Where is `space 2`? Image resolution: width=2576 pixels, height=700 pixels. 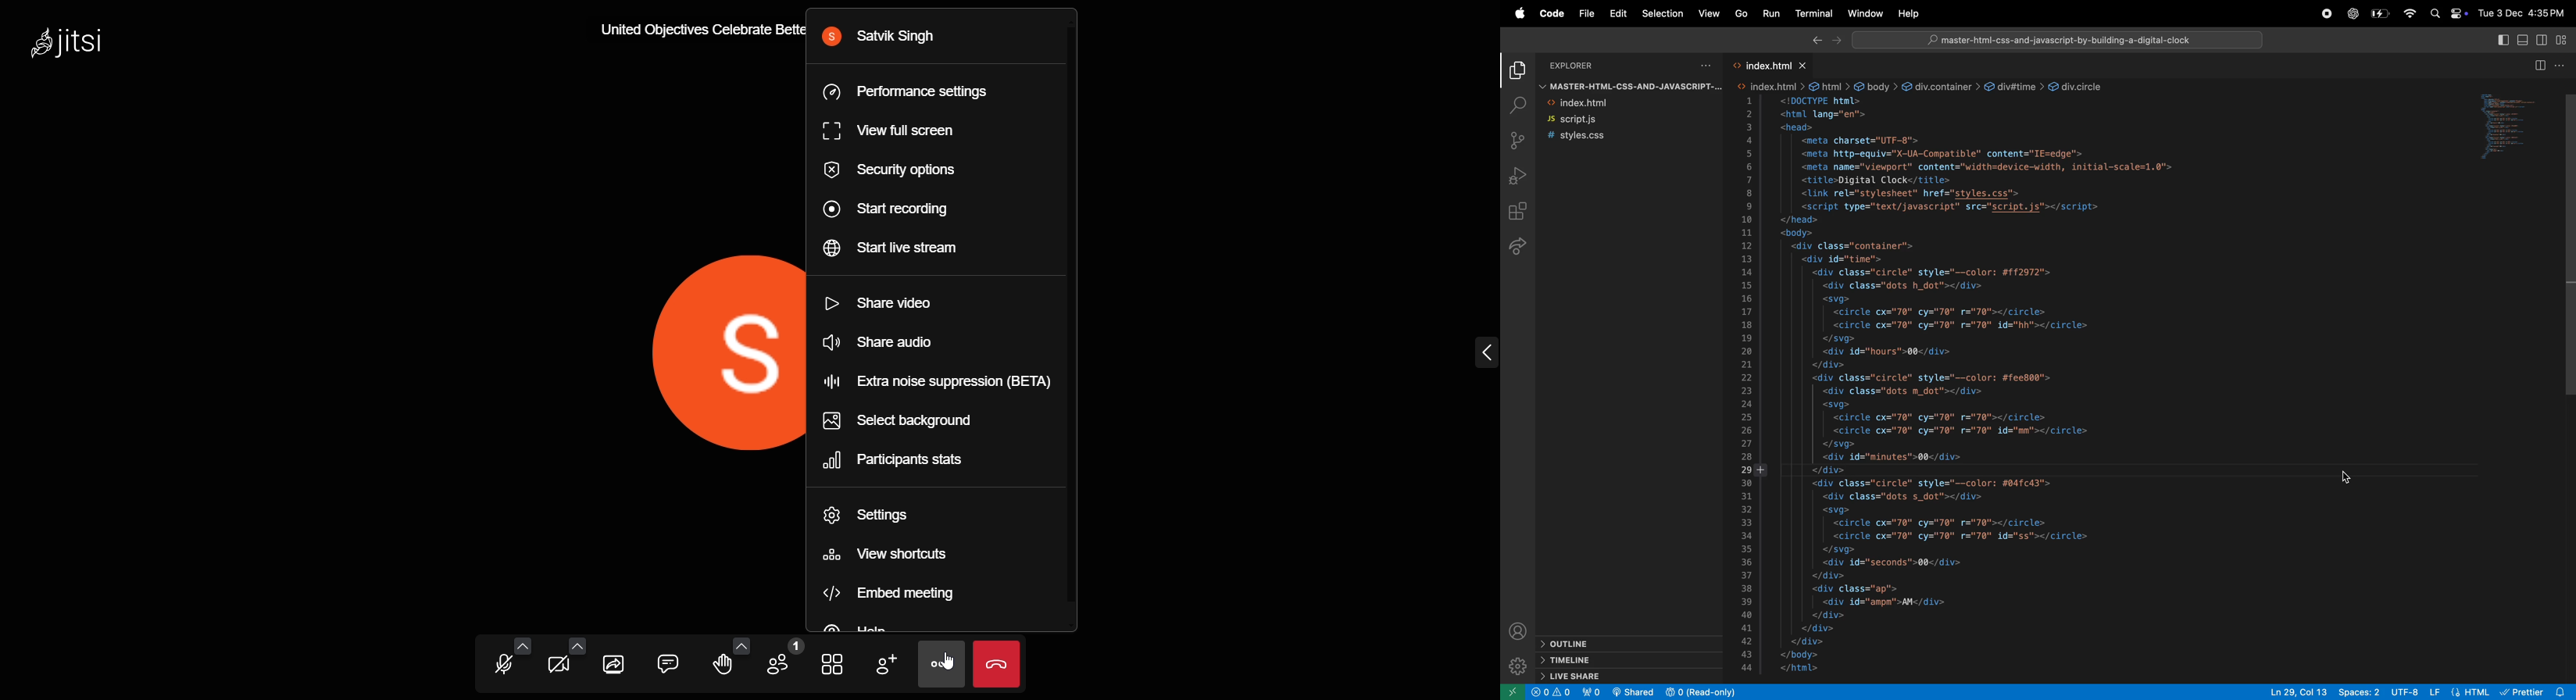 space 2 is located at coordinates (2361, 690).